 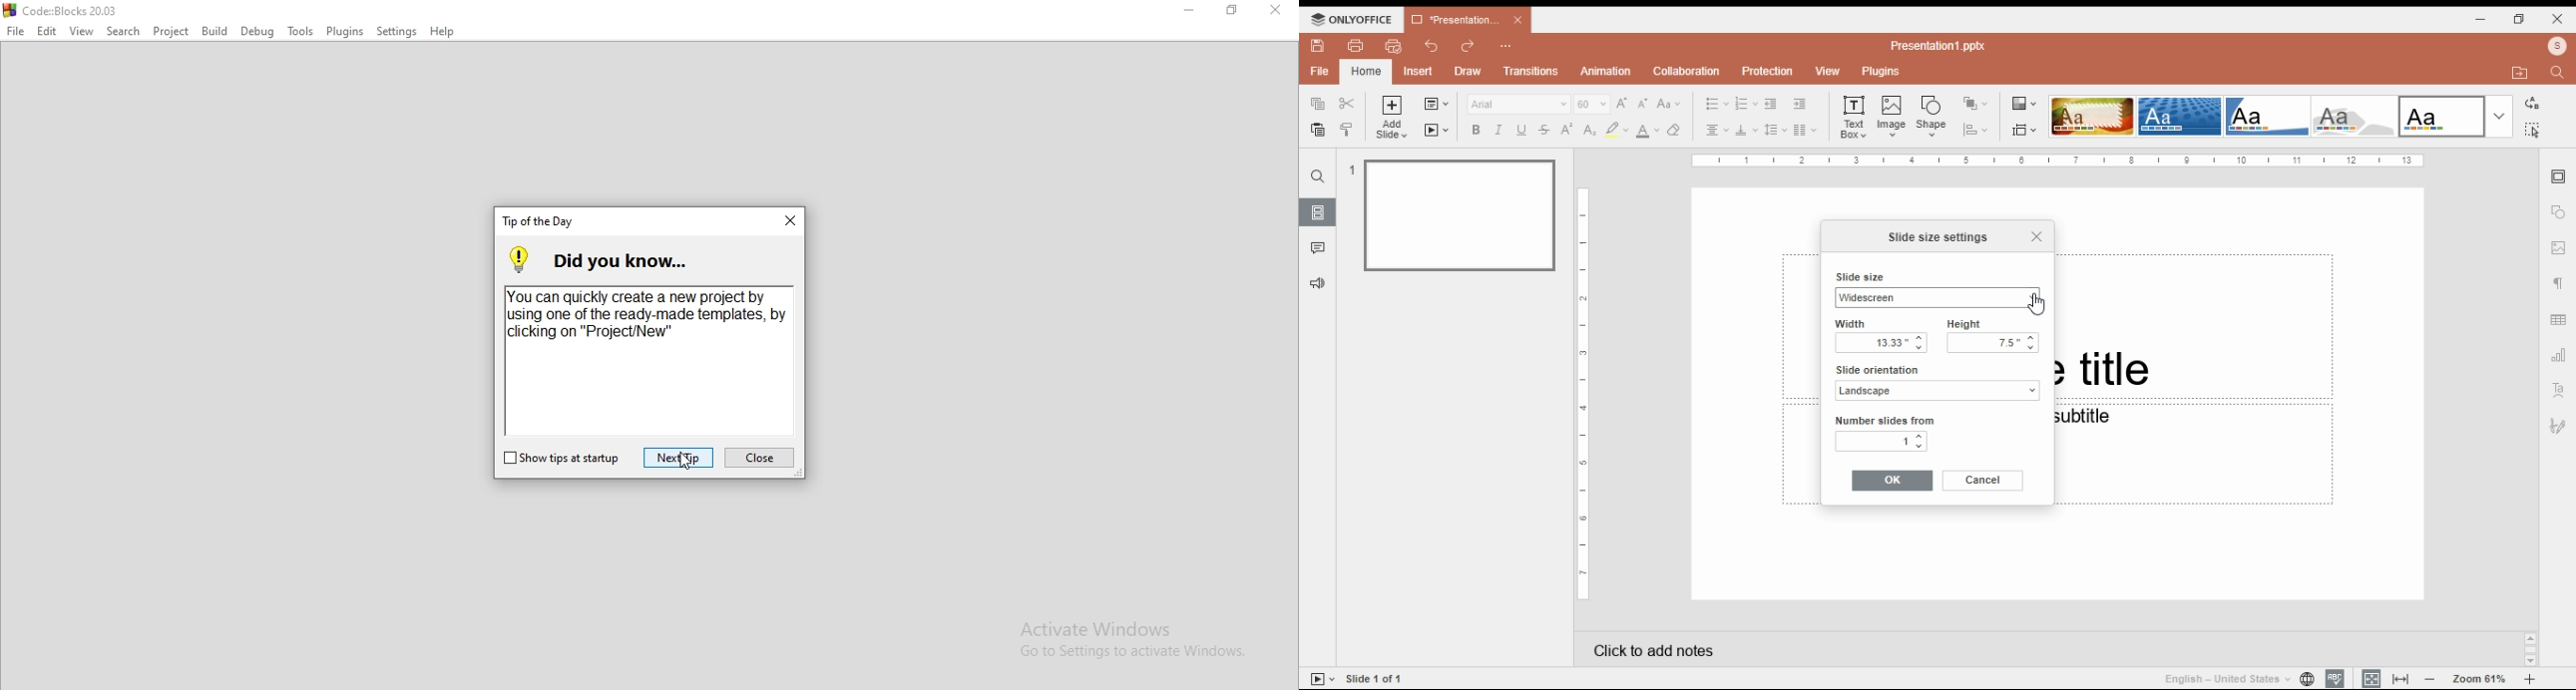 What do you see at coordinates (2523, 74) in the screenshot?
I see `open file location` at bounding box center [2523, 74].